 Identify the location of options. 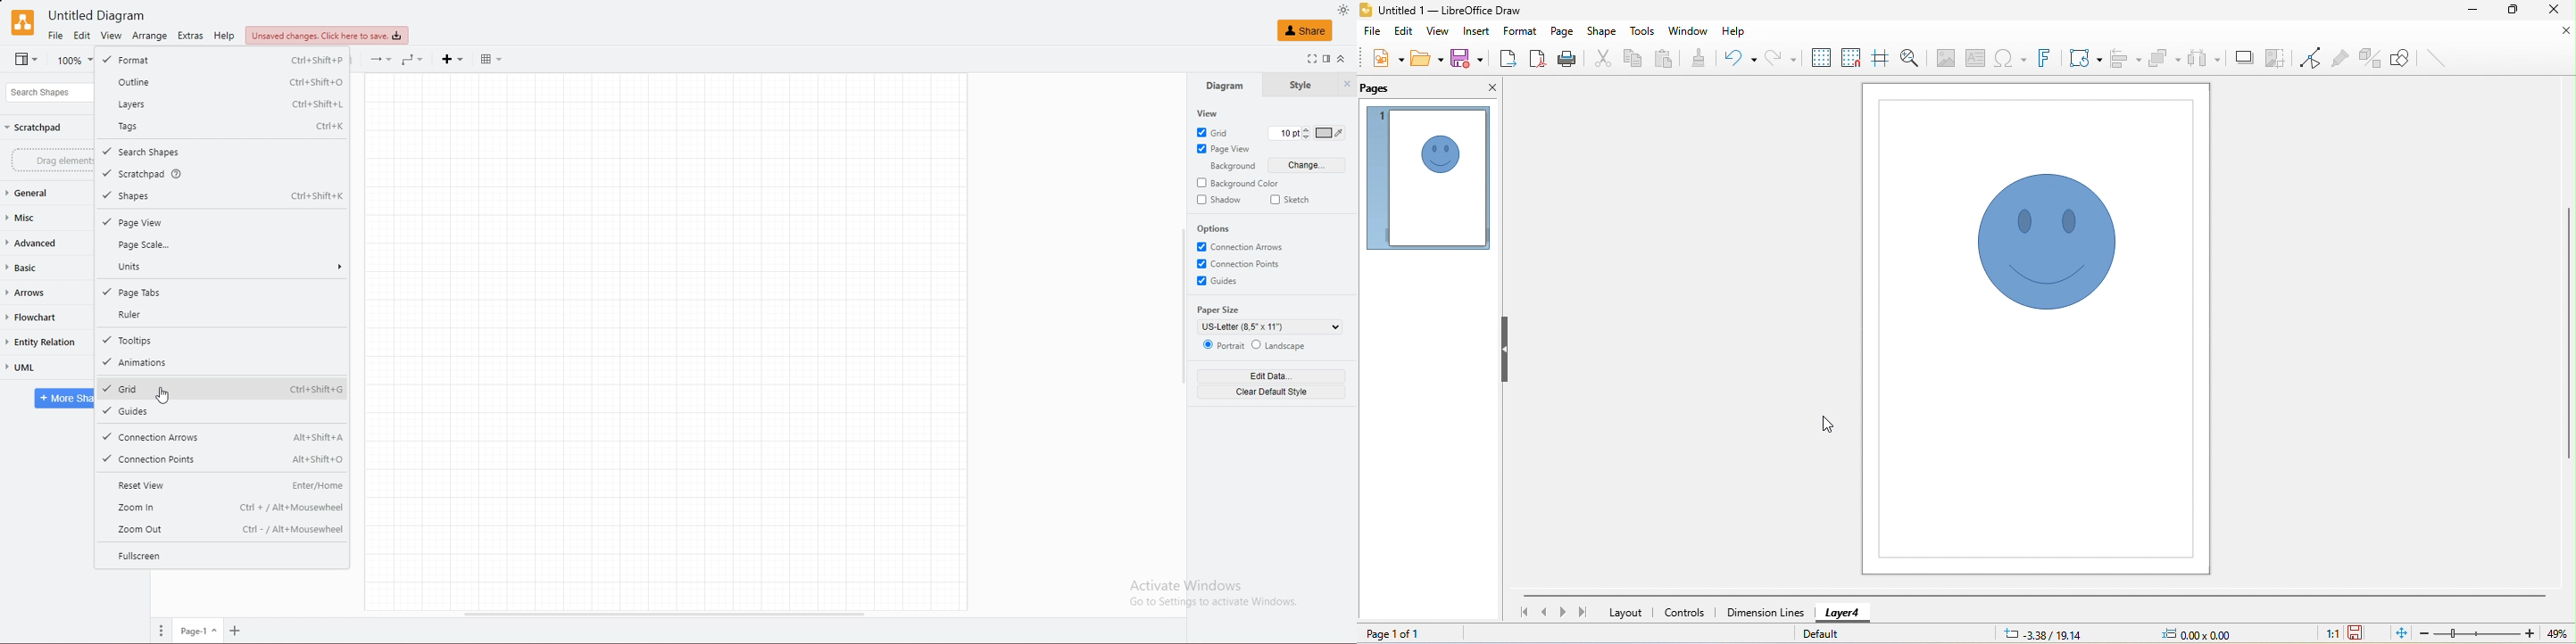
(1216, 229).